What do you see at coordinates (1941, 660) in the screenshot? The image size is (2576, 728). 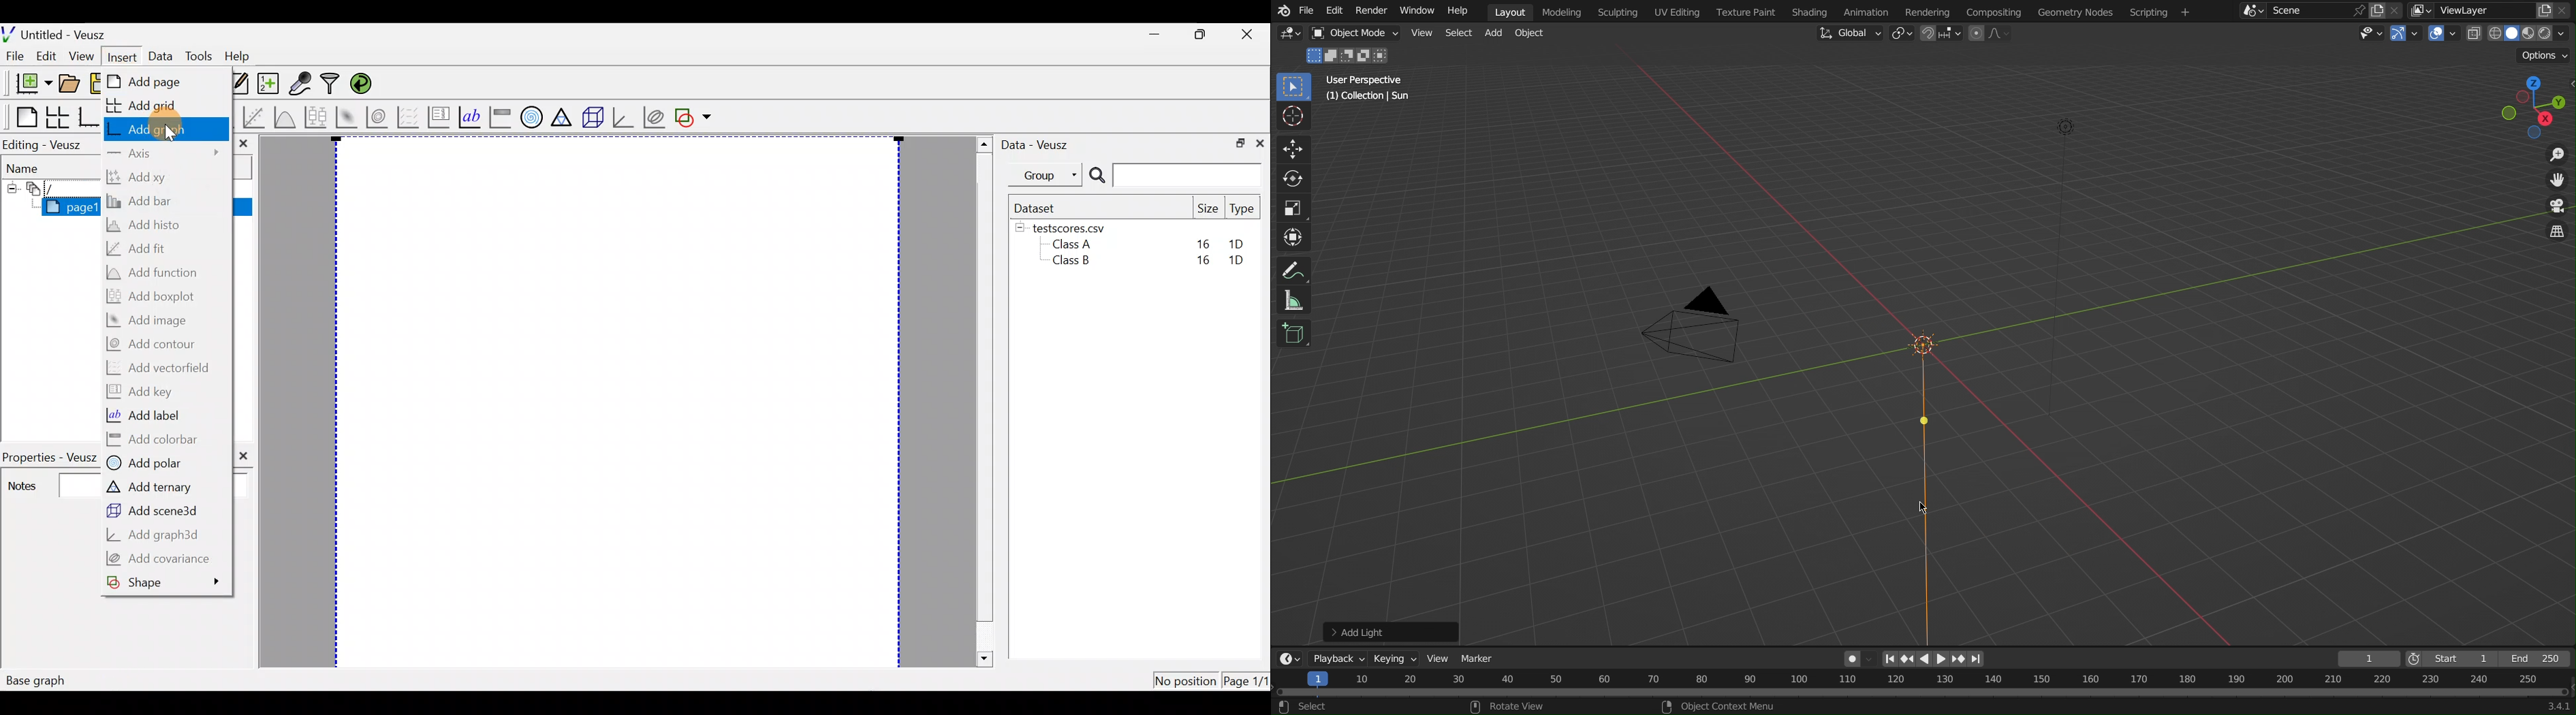 I see `play` at bounding box center [1941, 660].